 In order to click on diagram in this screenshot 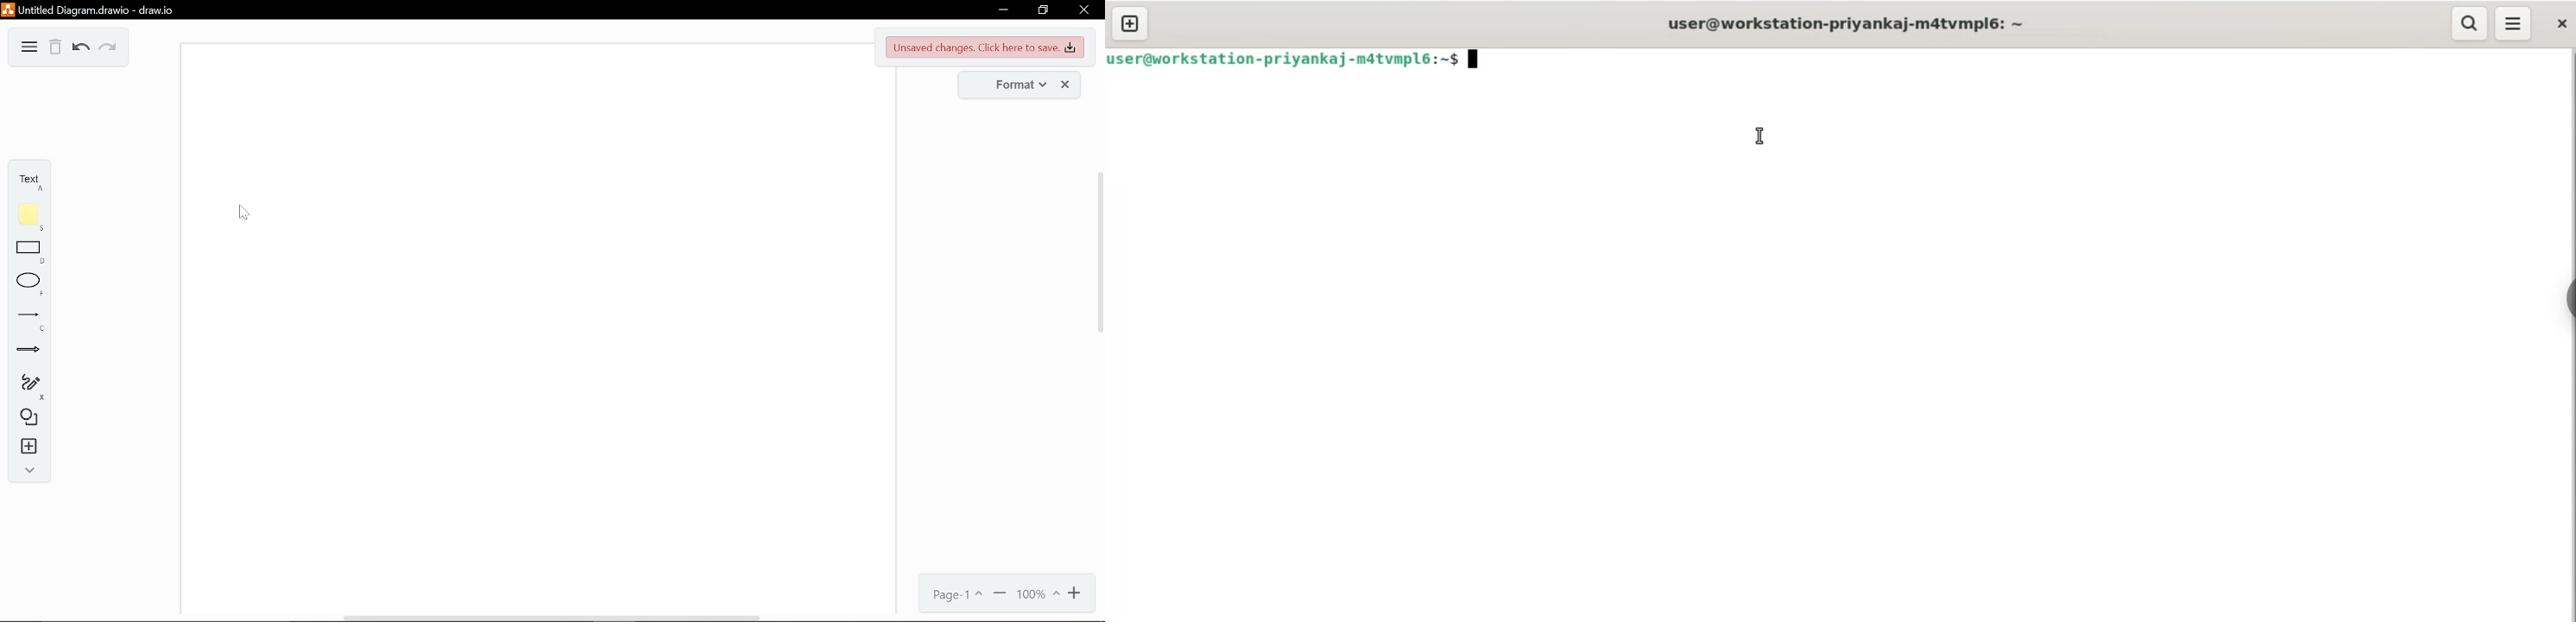, I will do `click(29, 48)`.